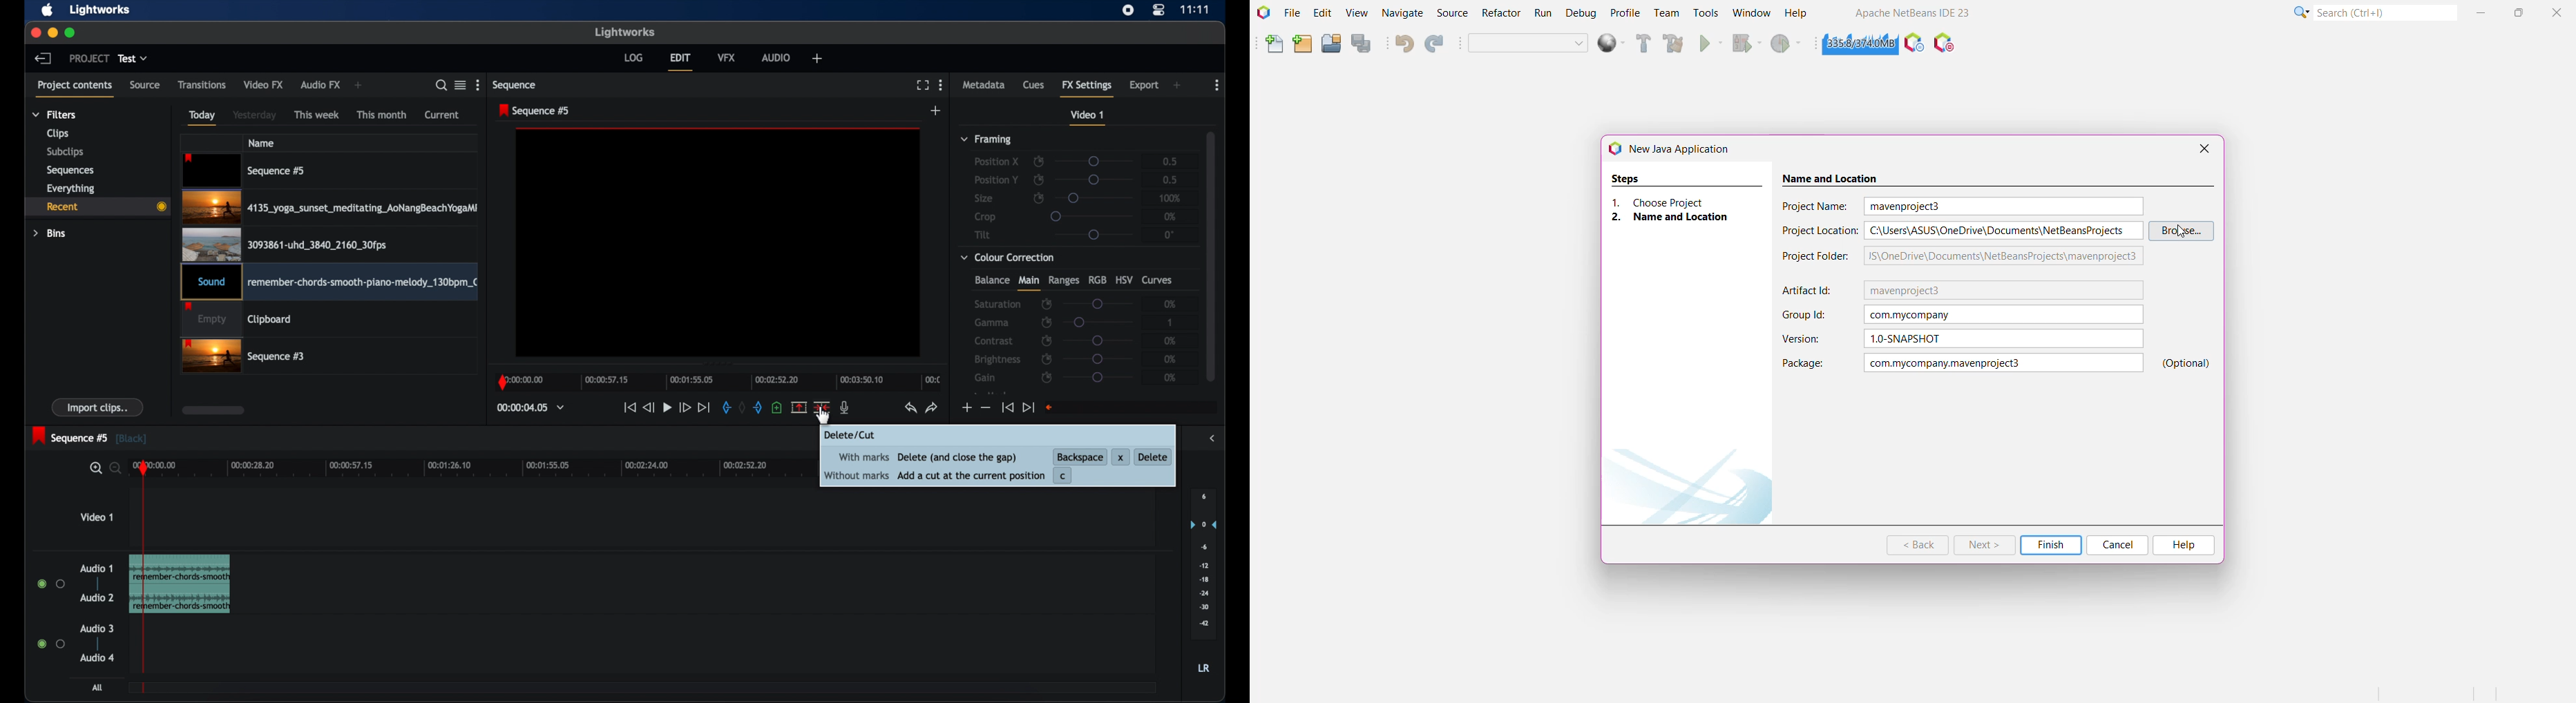 The width and height of the screenshot is (2576, 728). I want to click on ranges, so click(1064, 281).